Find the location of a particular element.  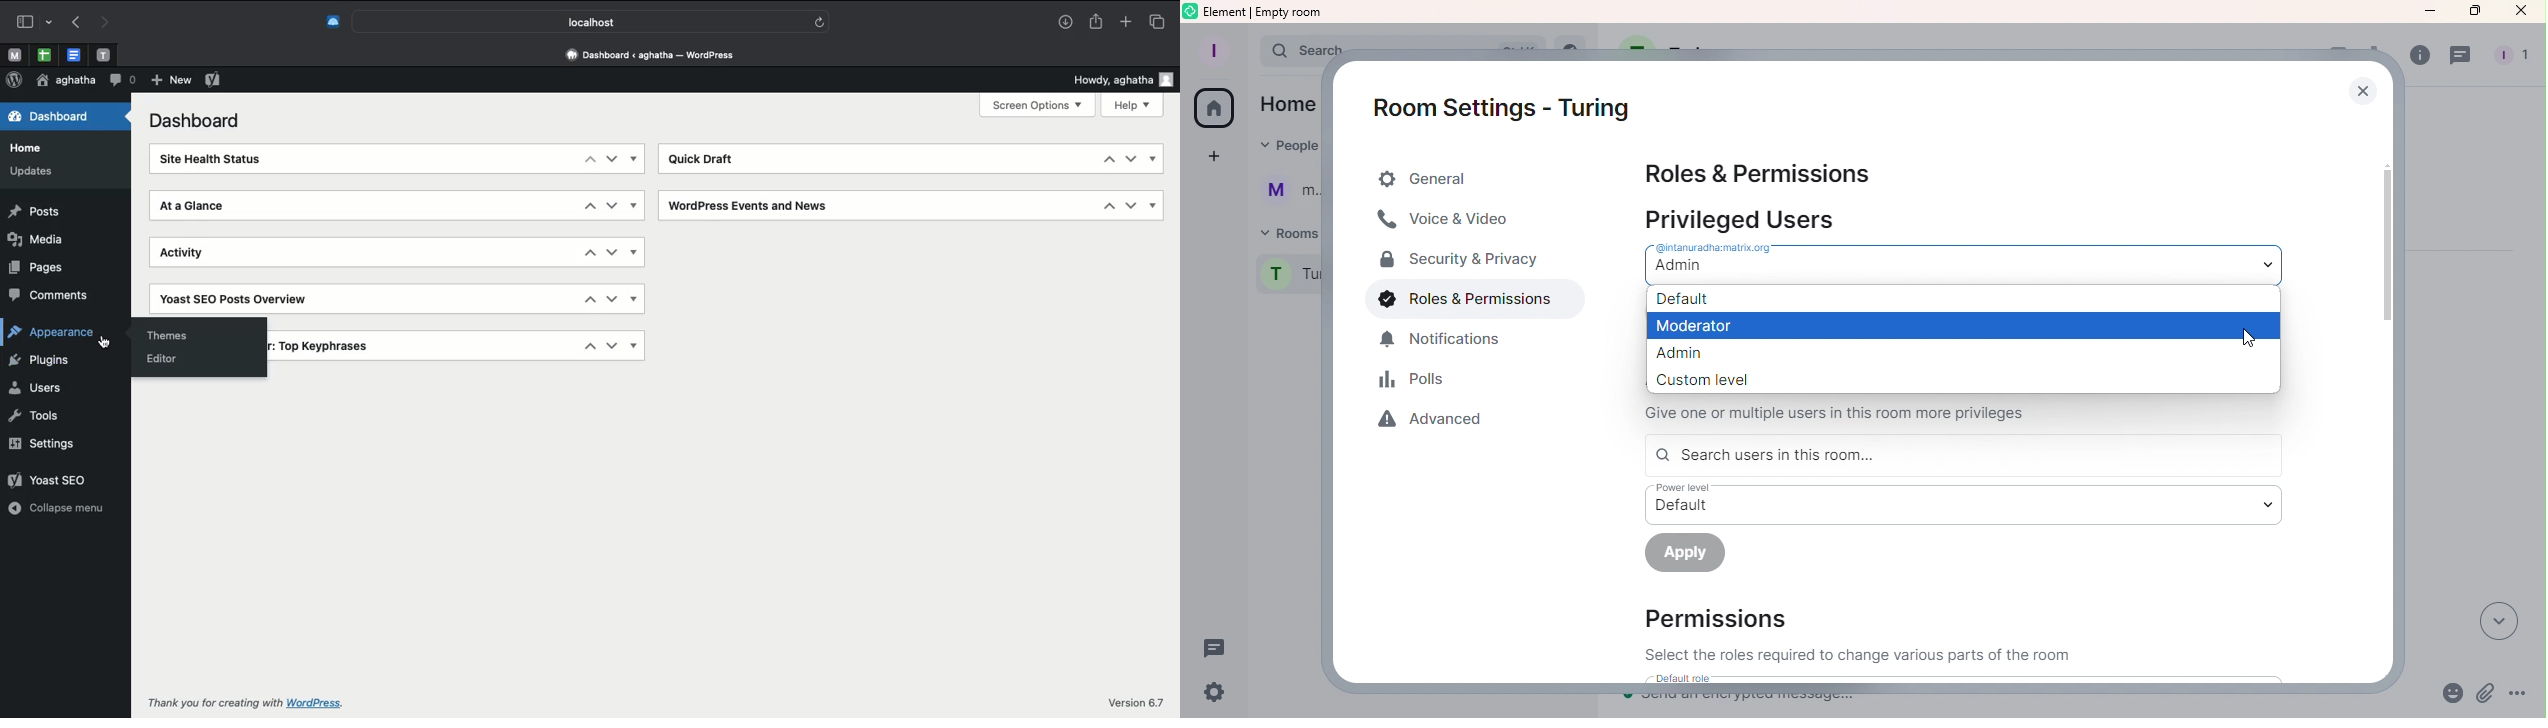

Threads is located at coordinates (2461, 59).